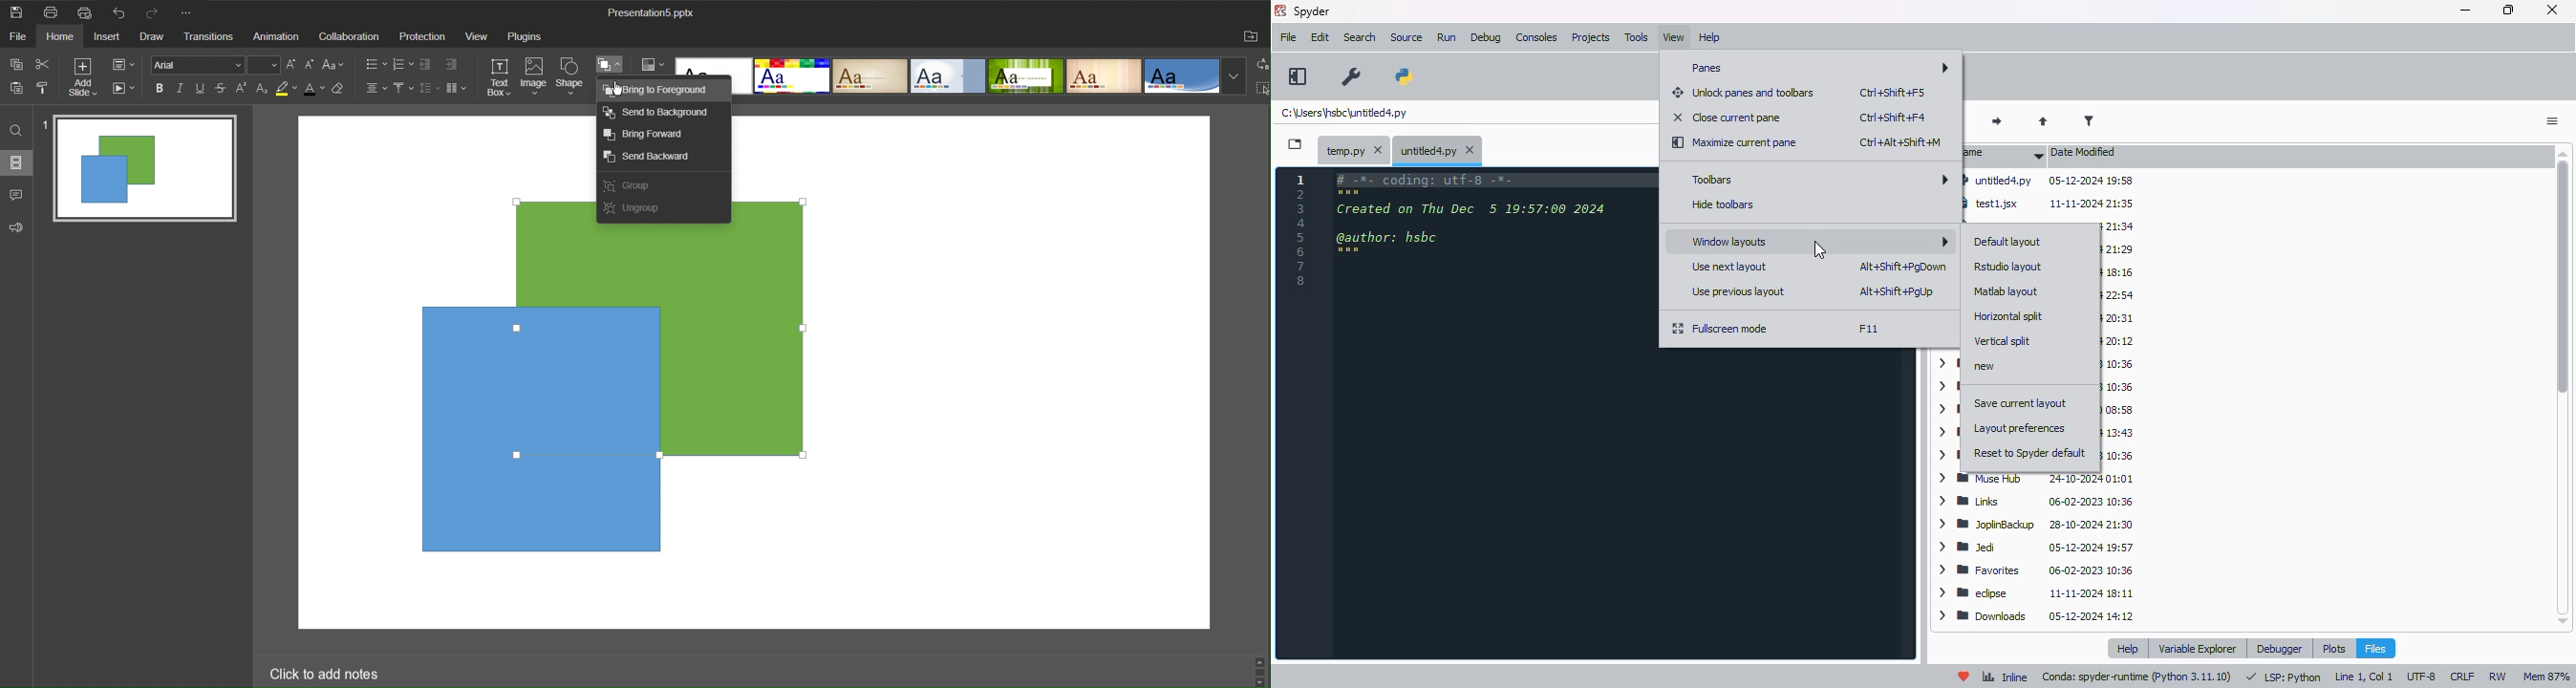  Describe the element at coordinates (2117, 251) in the screenshot. I see `newreactjs.jsx` at that location.